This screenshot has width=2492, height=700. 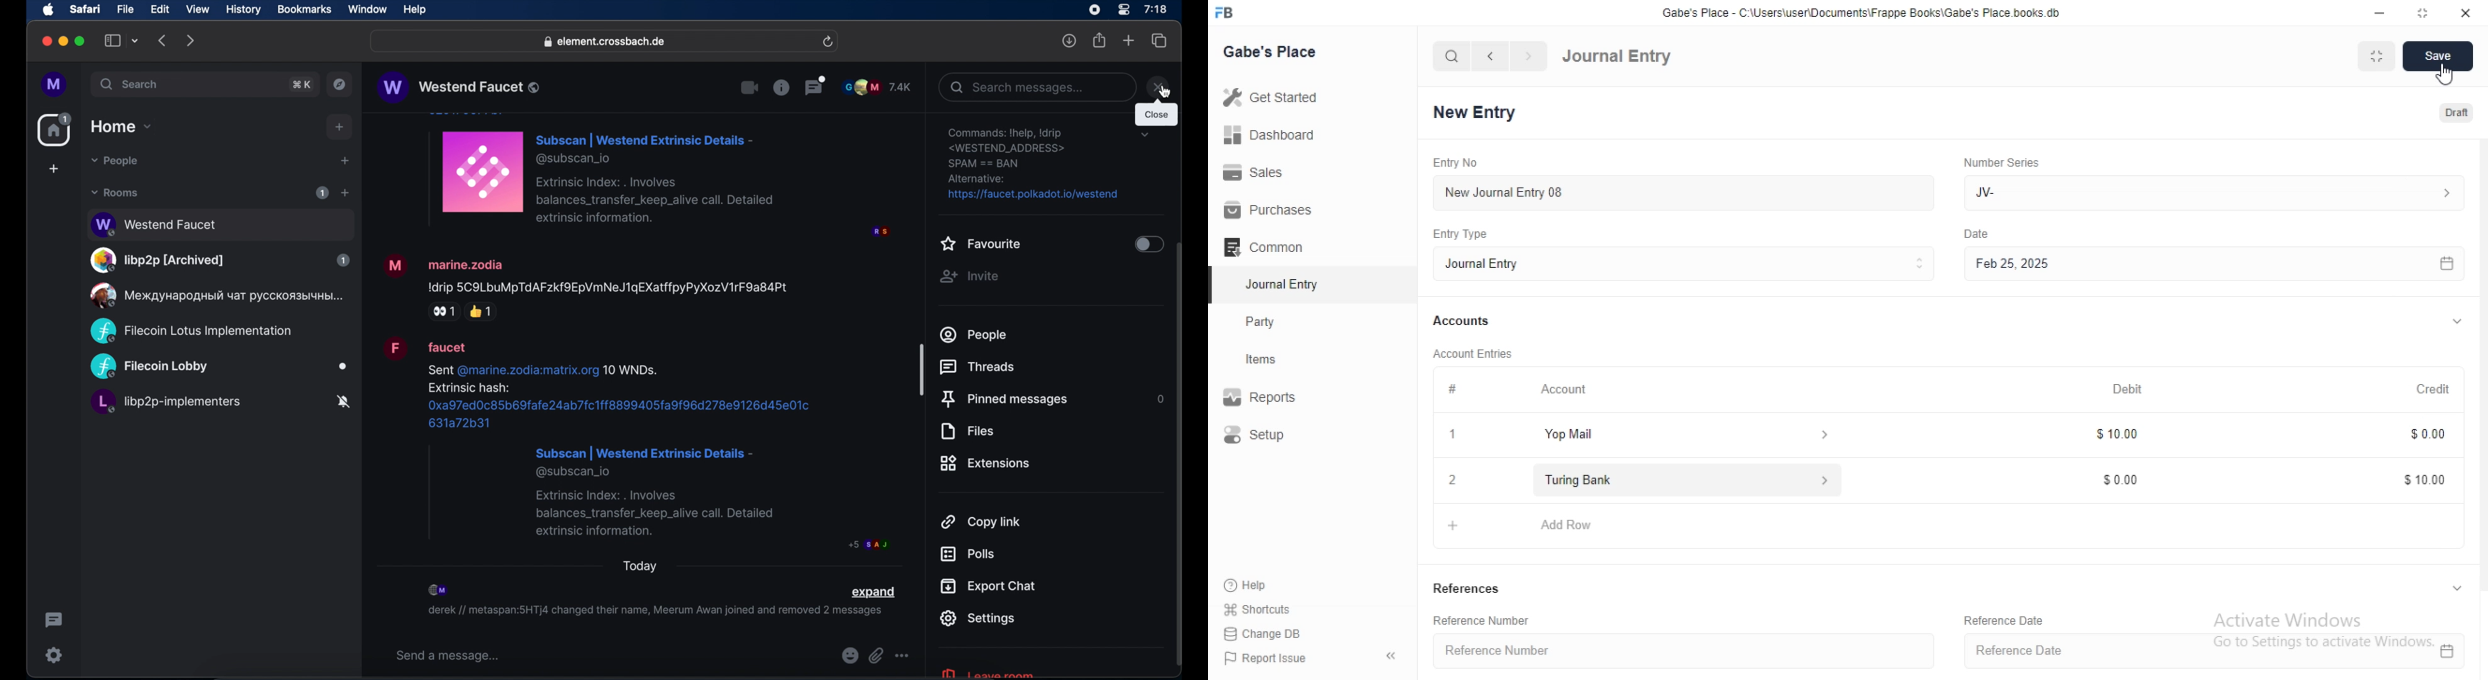 What do you see at coordinates (1216, 286) in the screenshot?
I see `selected` at bounding box center [1216, 286].